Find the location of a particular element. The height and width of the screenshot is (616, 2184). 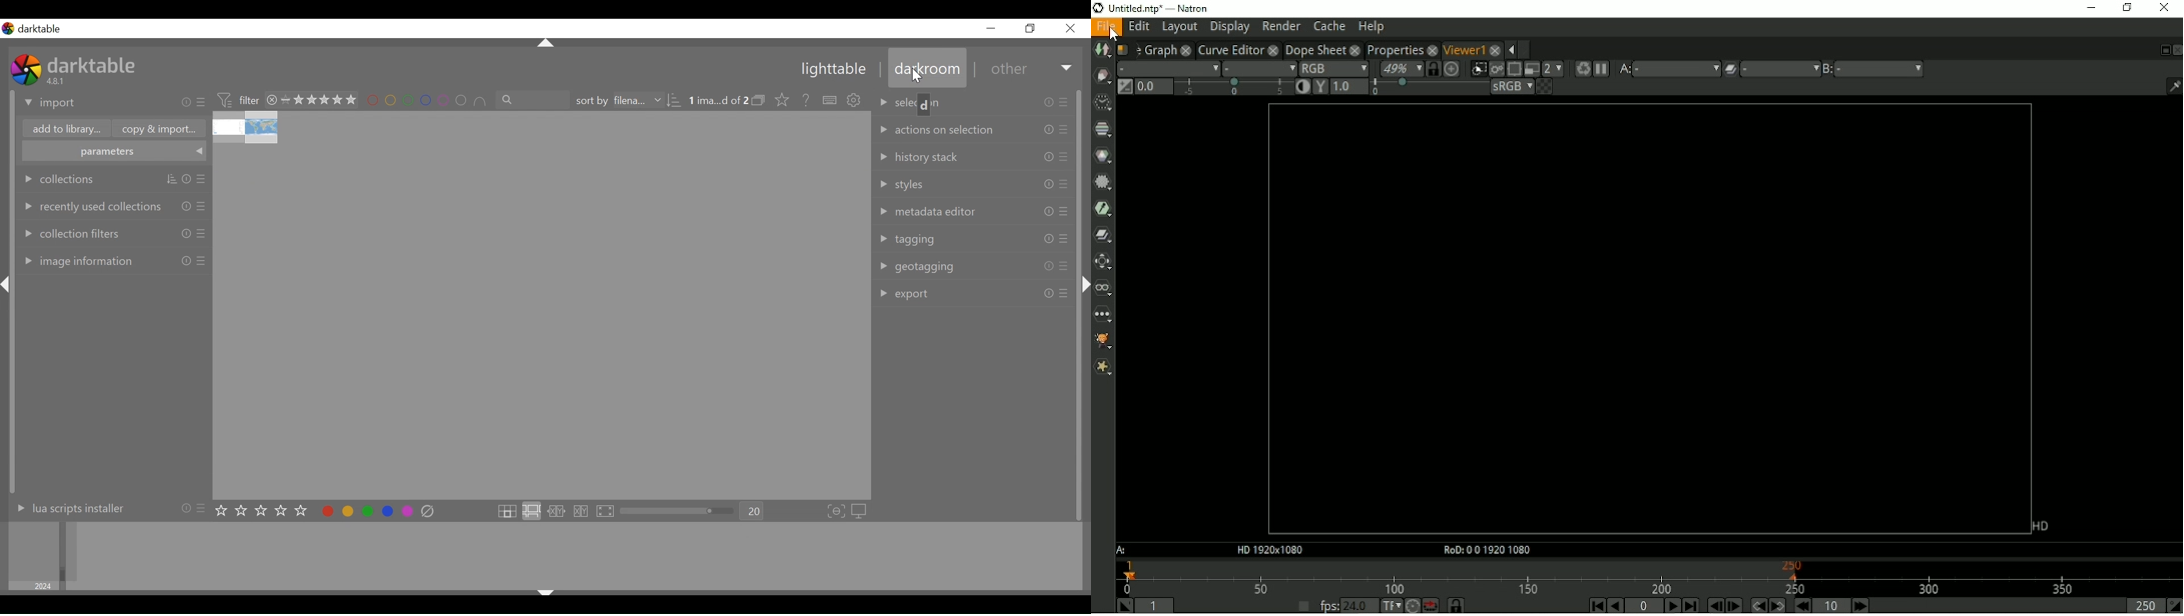

 is located at coordinates (8, 294).